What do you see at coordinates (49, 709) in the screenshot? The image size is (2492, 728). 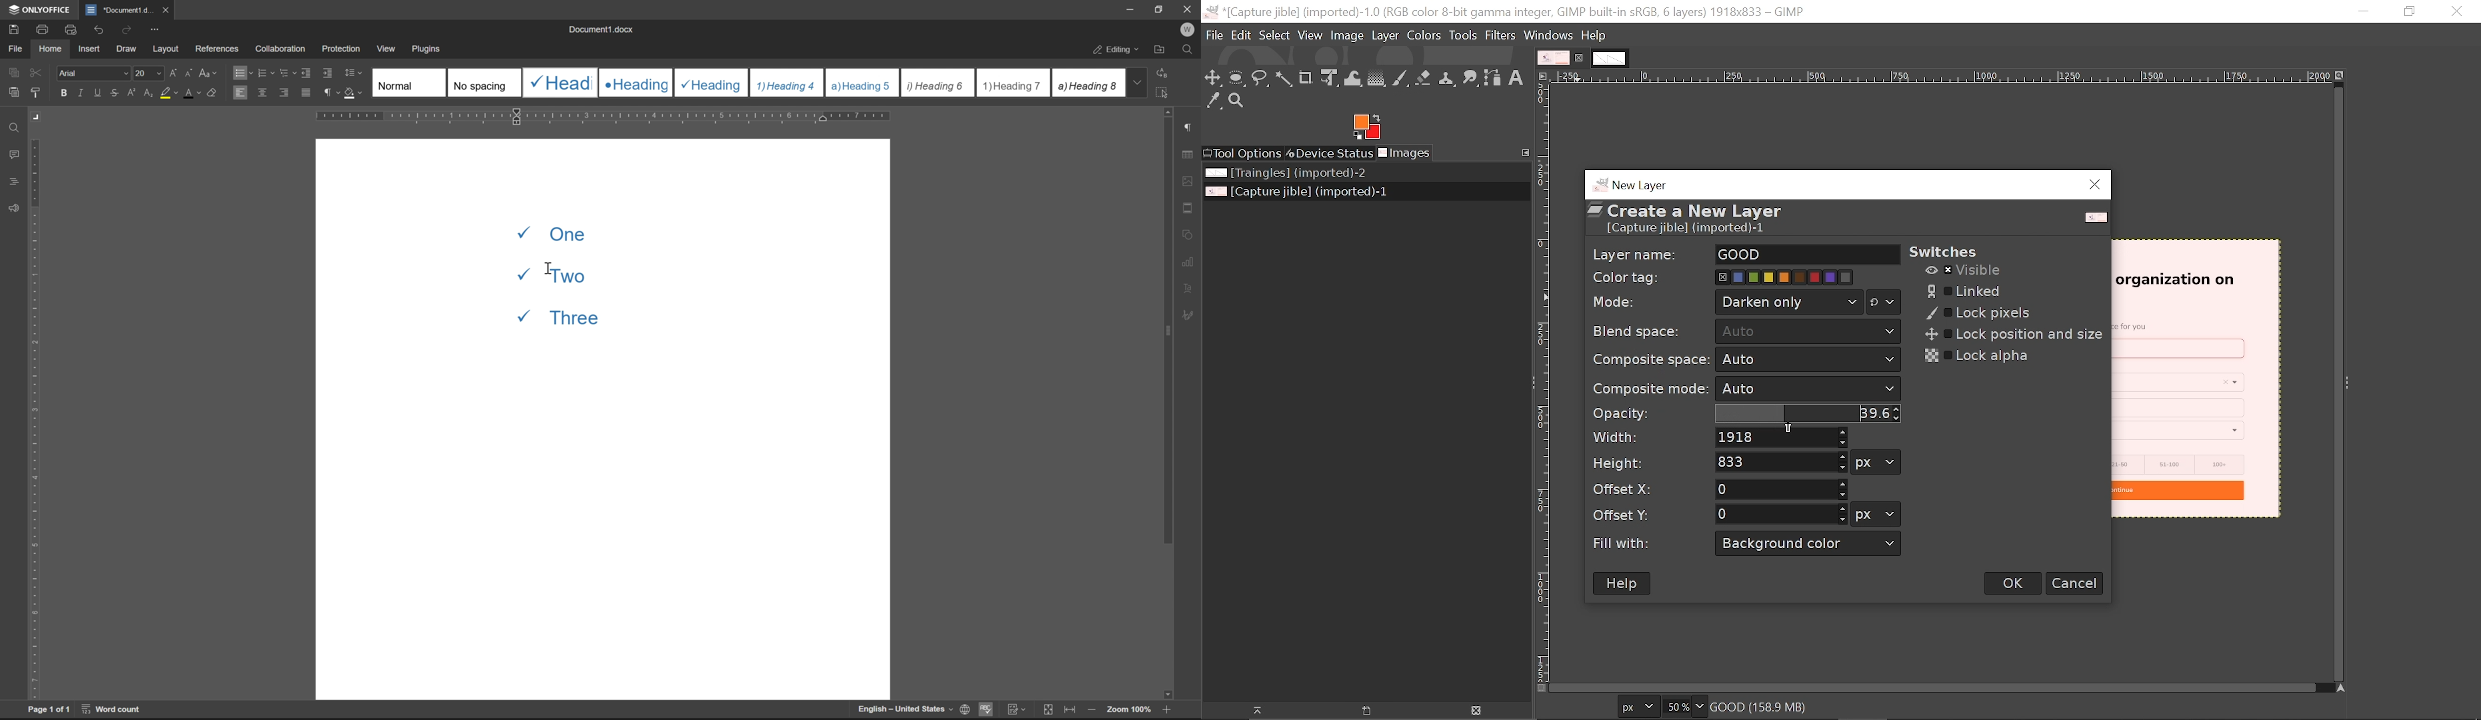 I see `page 1 of 1` at bounding box center [49, 709].